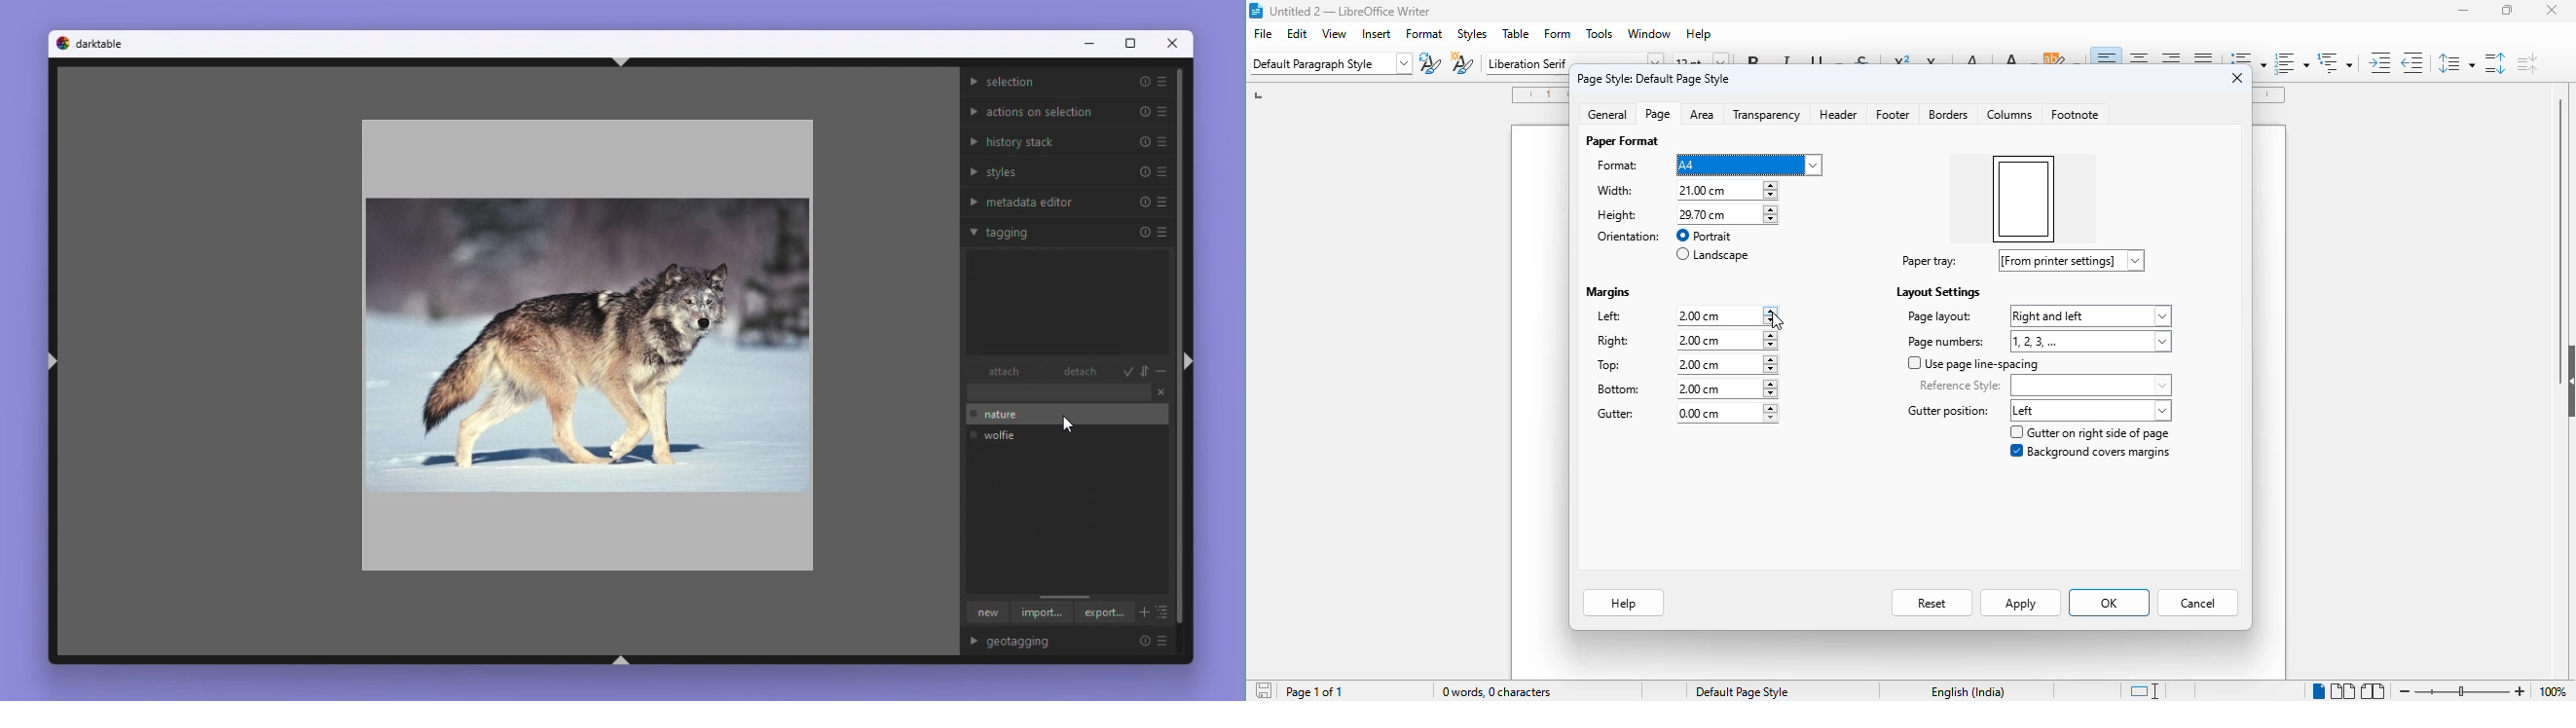 This screenshot has width=2576, height=728. What do you see at coordinates (1715, 389) in the screenshot?
I see `bottom margin input box` at bounding box center [1715, 389].